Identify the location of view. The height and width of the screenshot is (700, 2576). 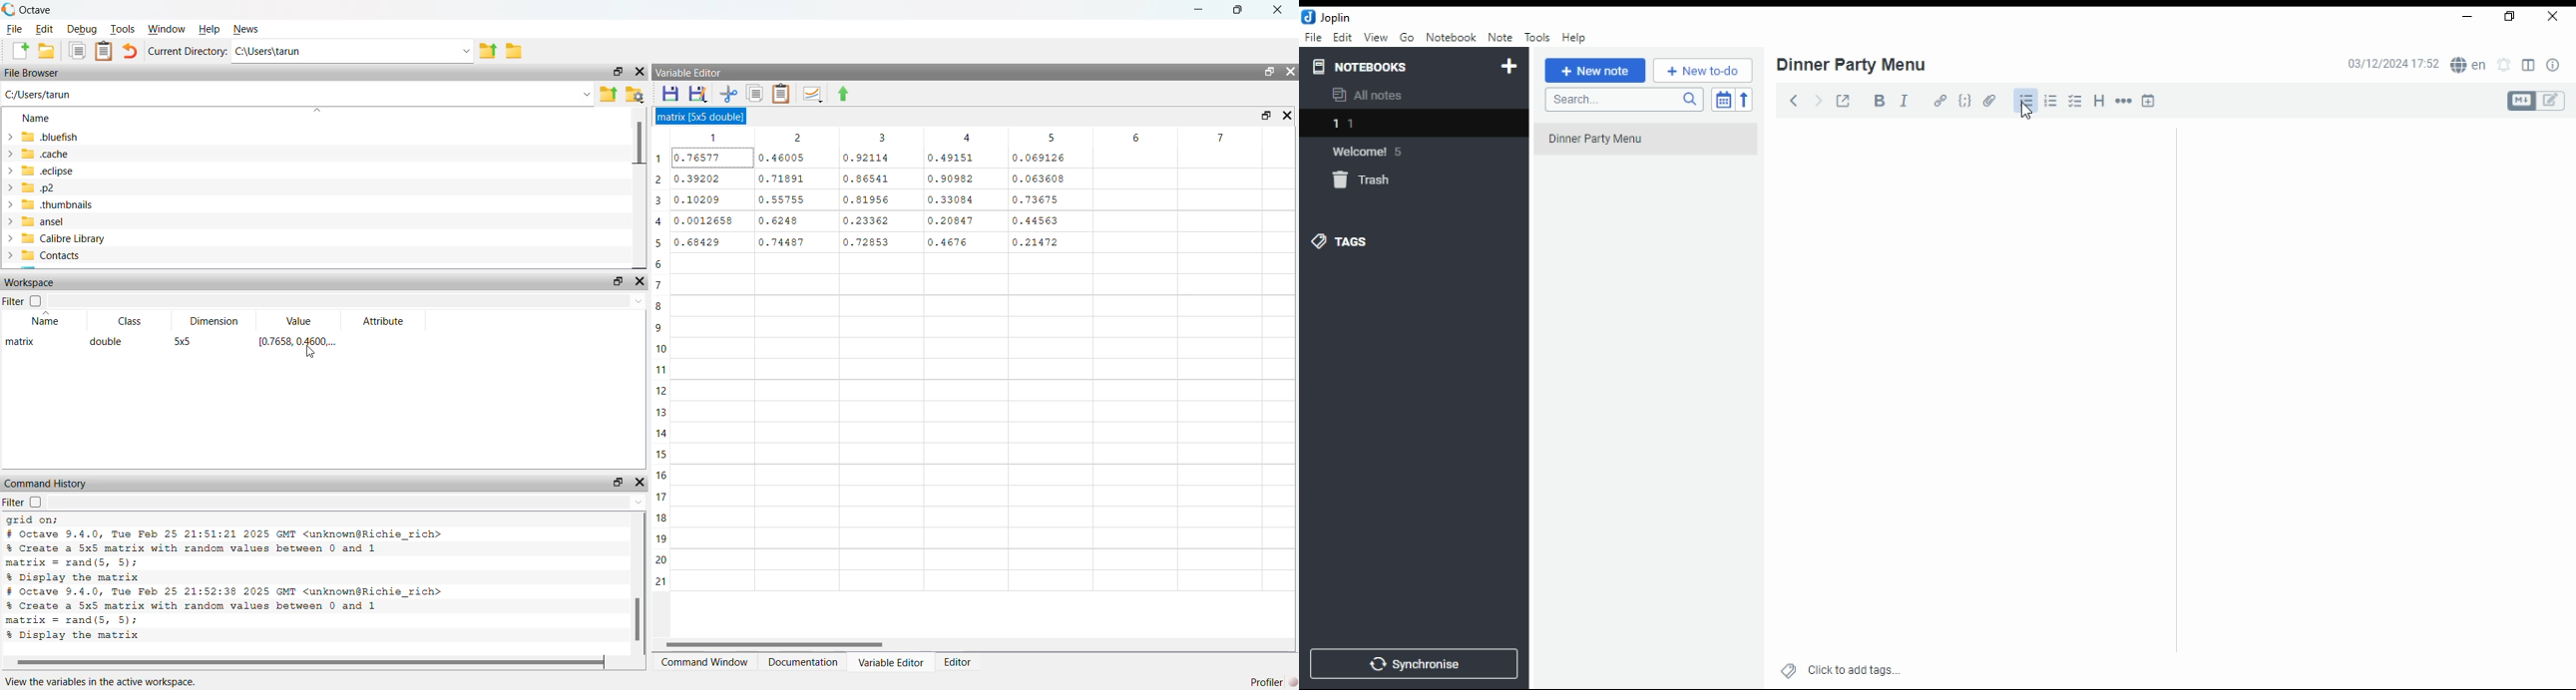
(1375, 38).